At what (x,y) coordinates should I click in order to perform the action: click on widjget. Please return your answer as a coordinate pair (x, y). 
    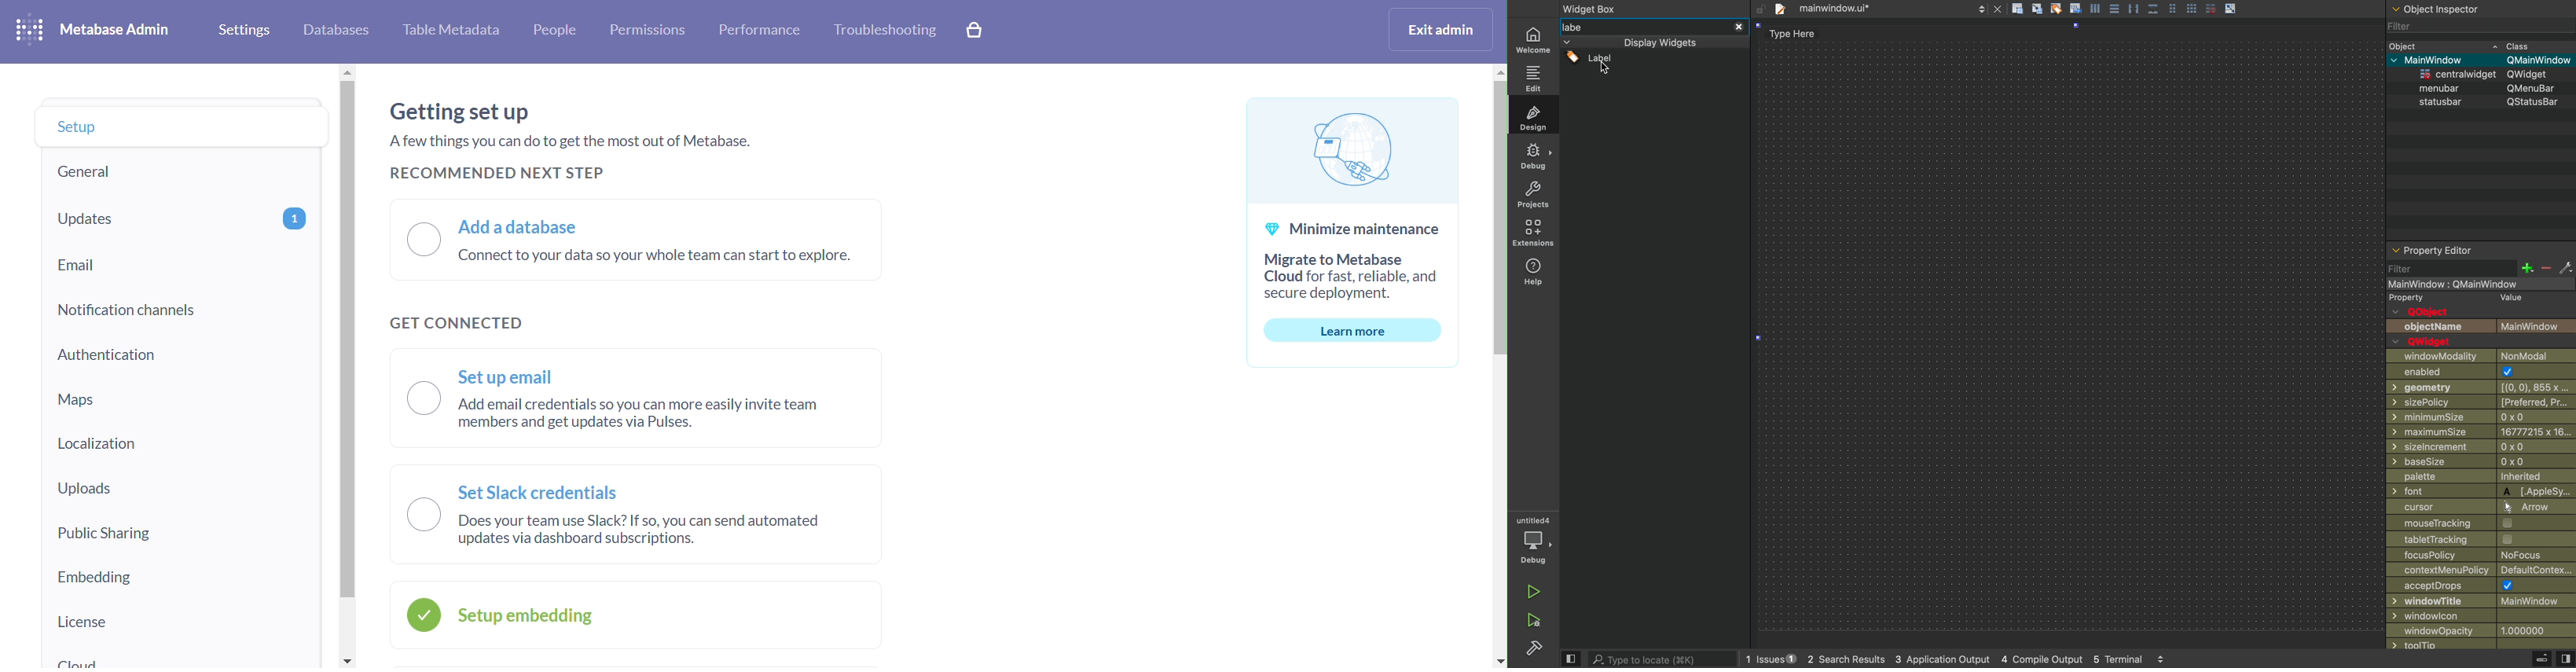
    Looking at the image, I should click on (2488, 75).